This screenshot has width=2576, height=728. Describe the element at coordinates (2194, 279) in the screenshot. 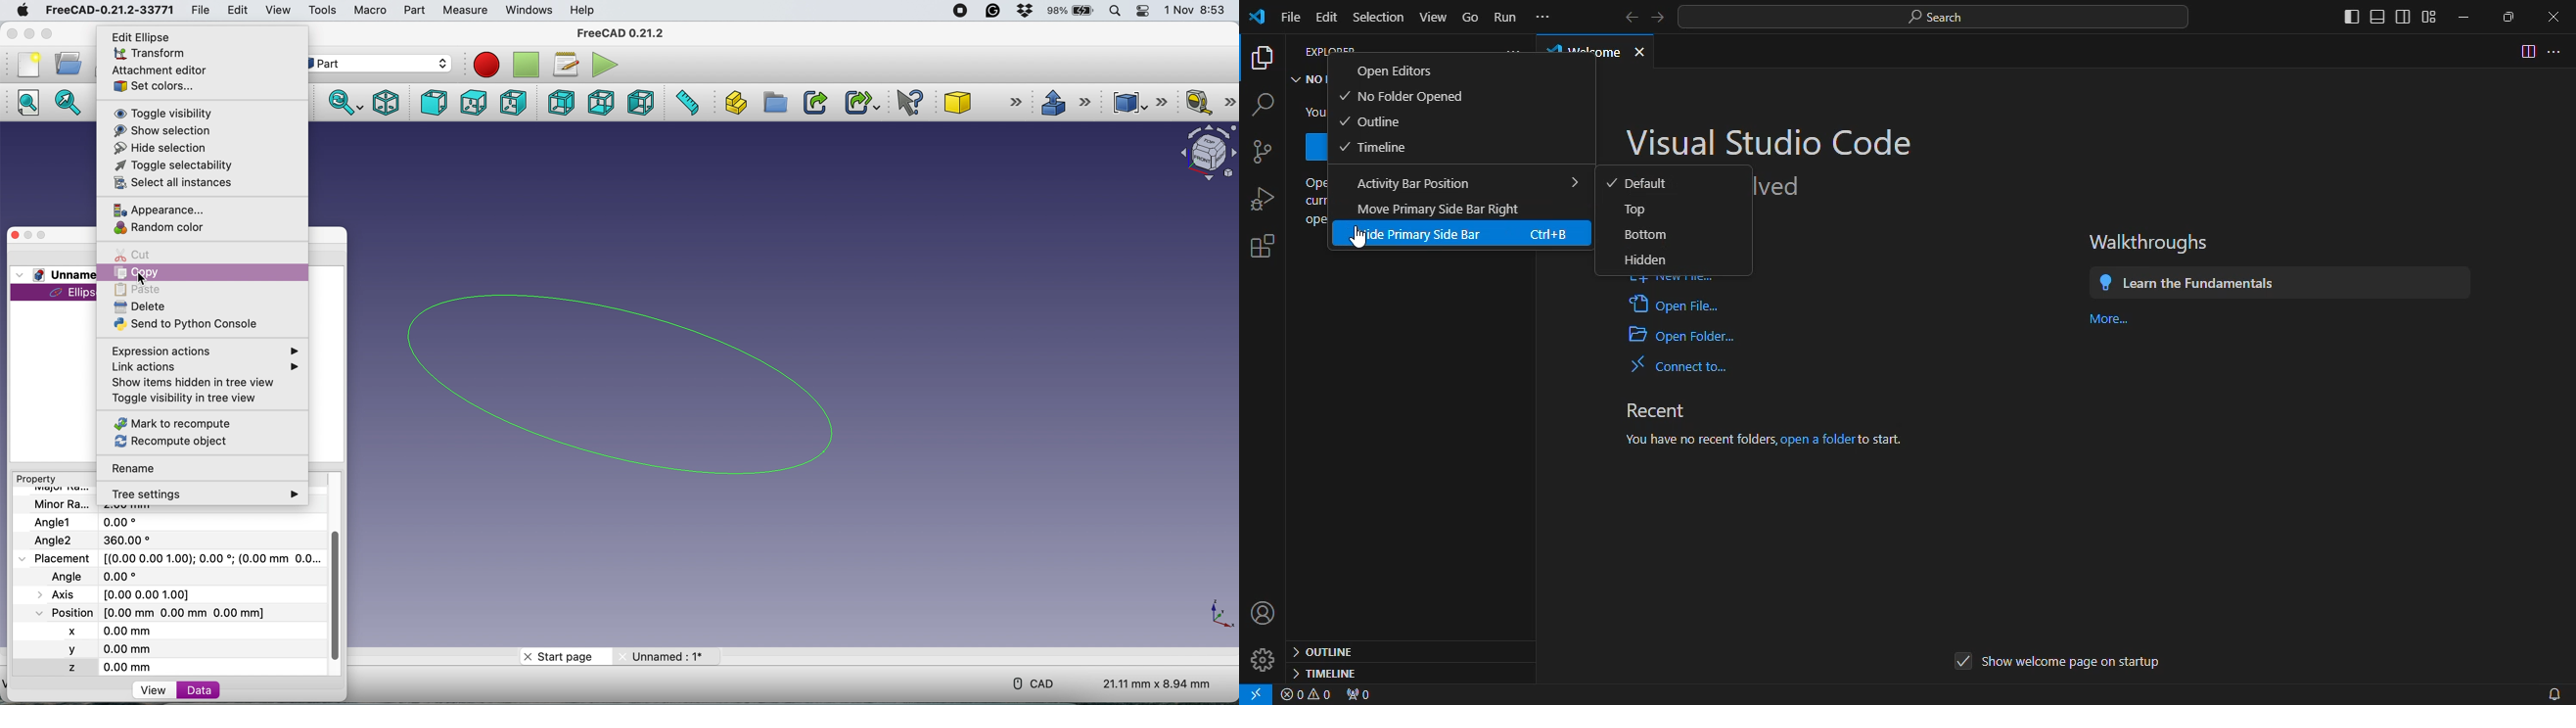

I see `Learn the Fundamentals` at that location.